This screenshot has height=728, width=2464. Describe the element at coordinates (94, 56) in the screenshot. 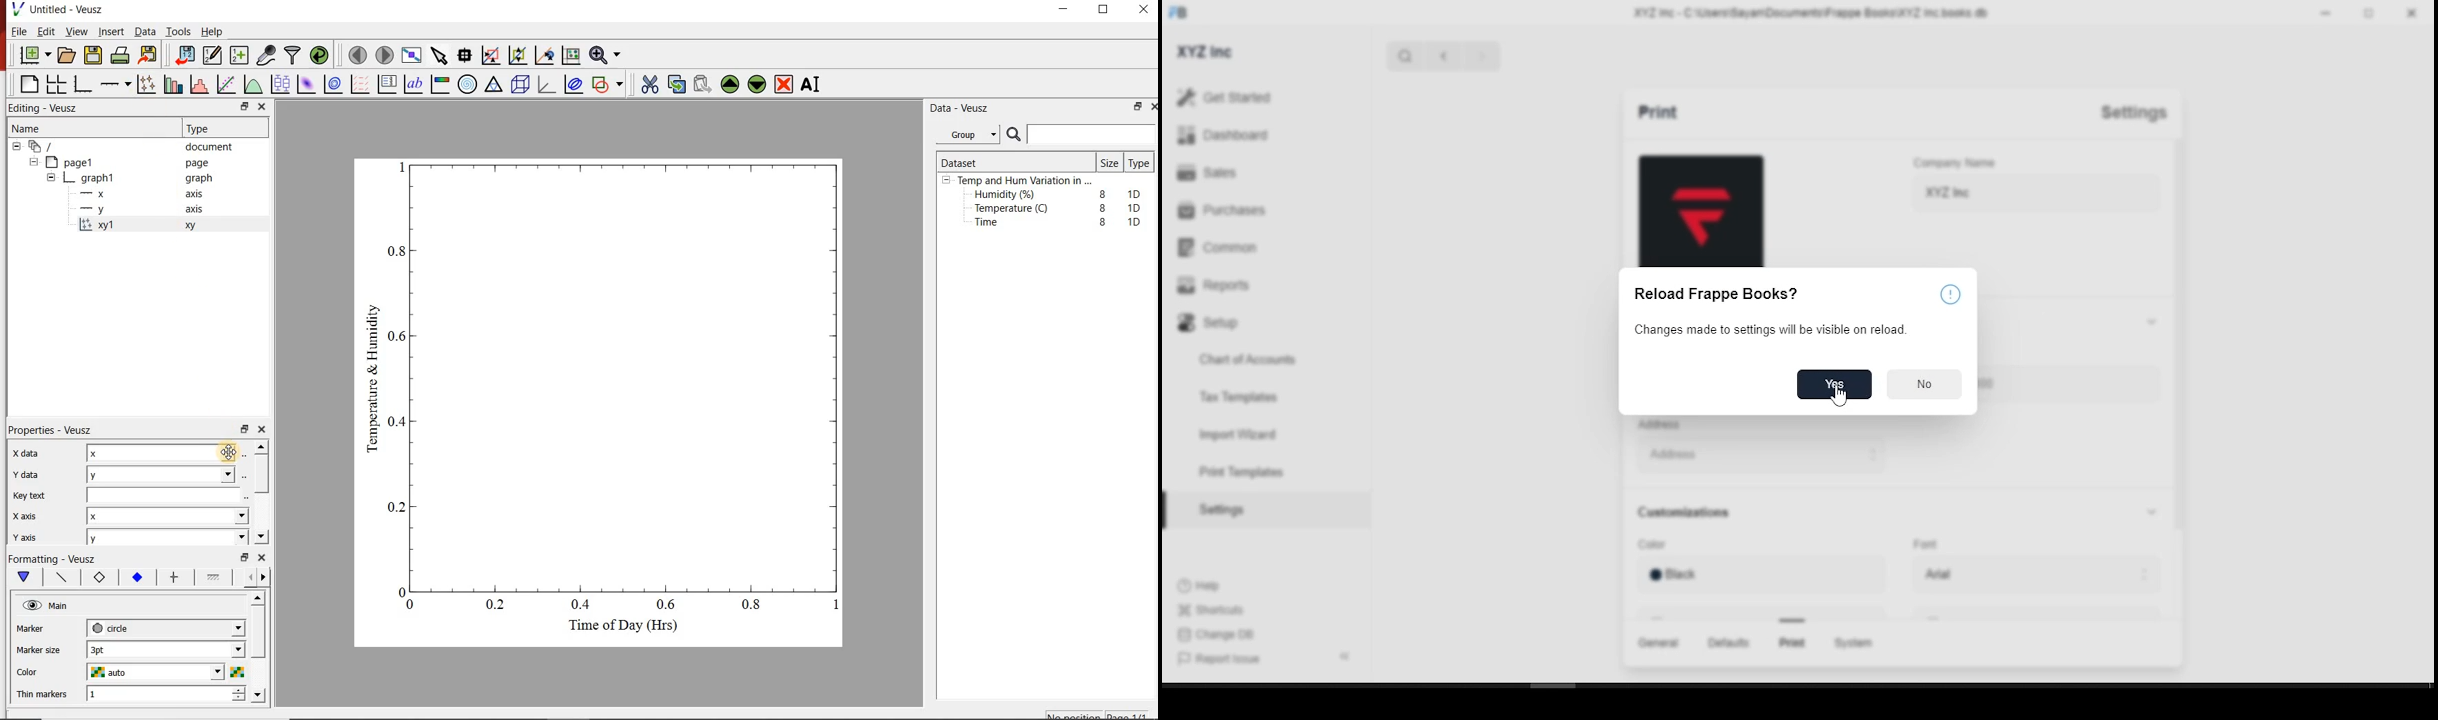

I see `save the document` at that location.